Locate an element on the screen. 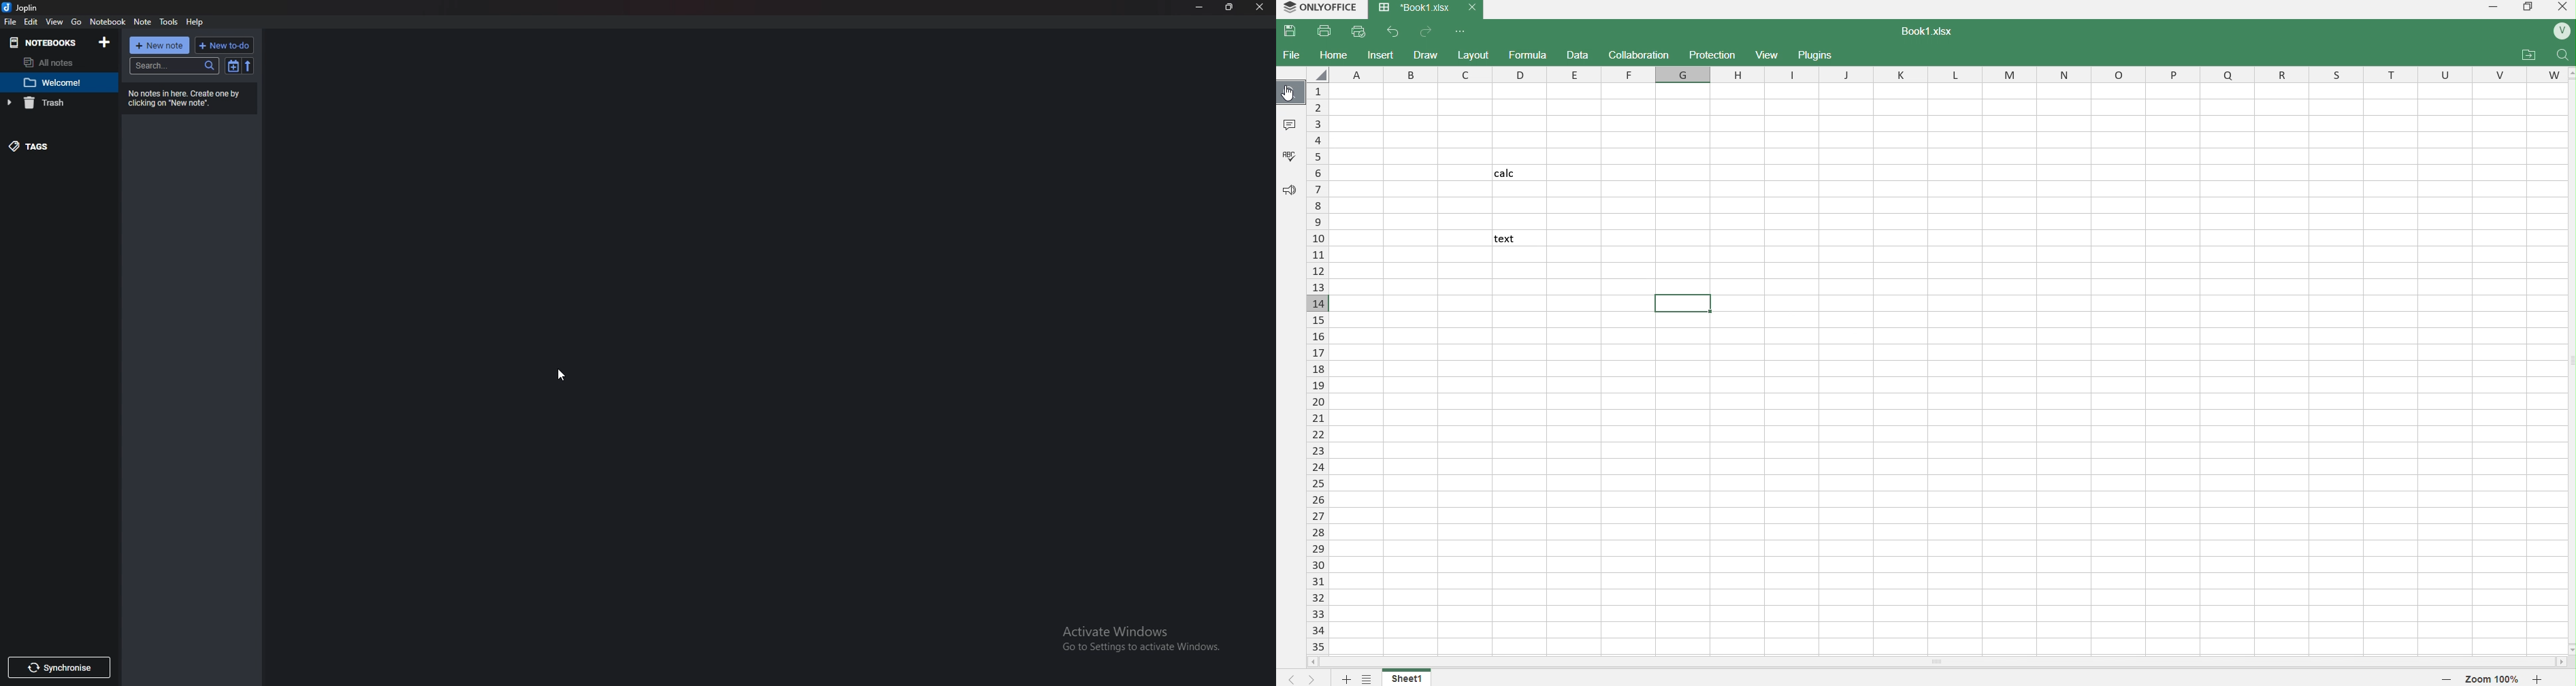 This screenshot has height=700, width=2576. print is located at coordinates (1328, 31).